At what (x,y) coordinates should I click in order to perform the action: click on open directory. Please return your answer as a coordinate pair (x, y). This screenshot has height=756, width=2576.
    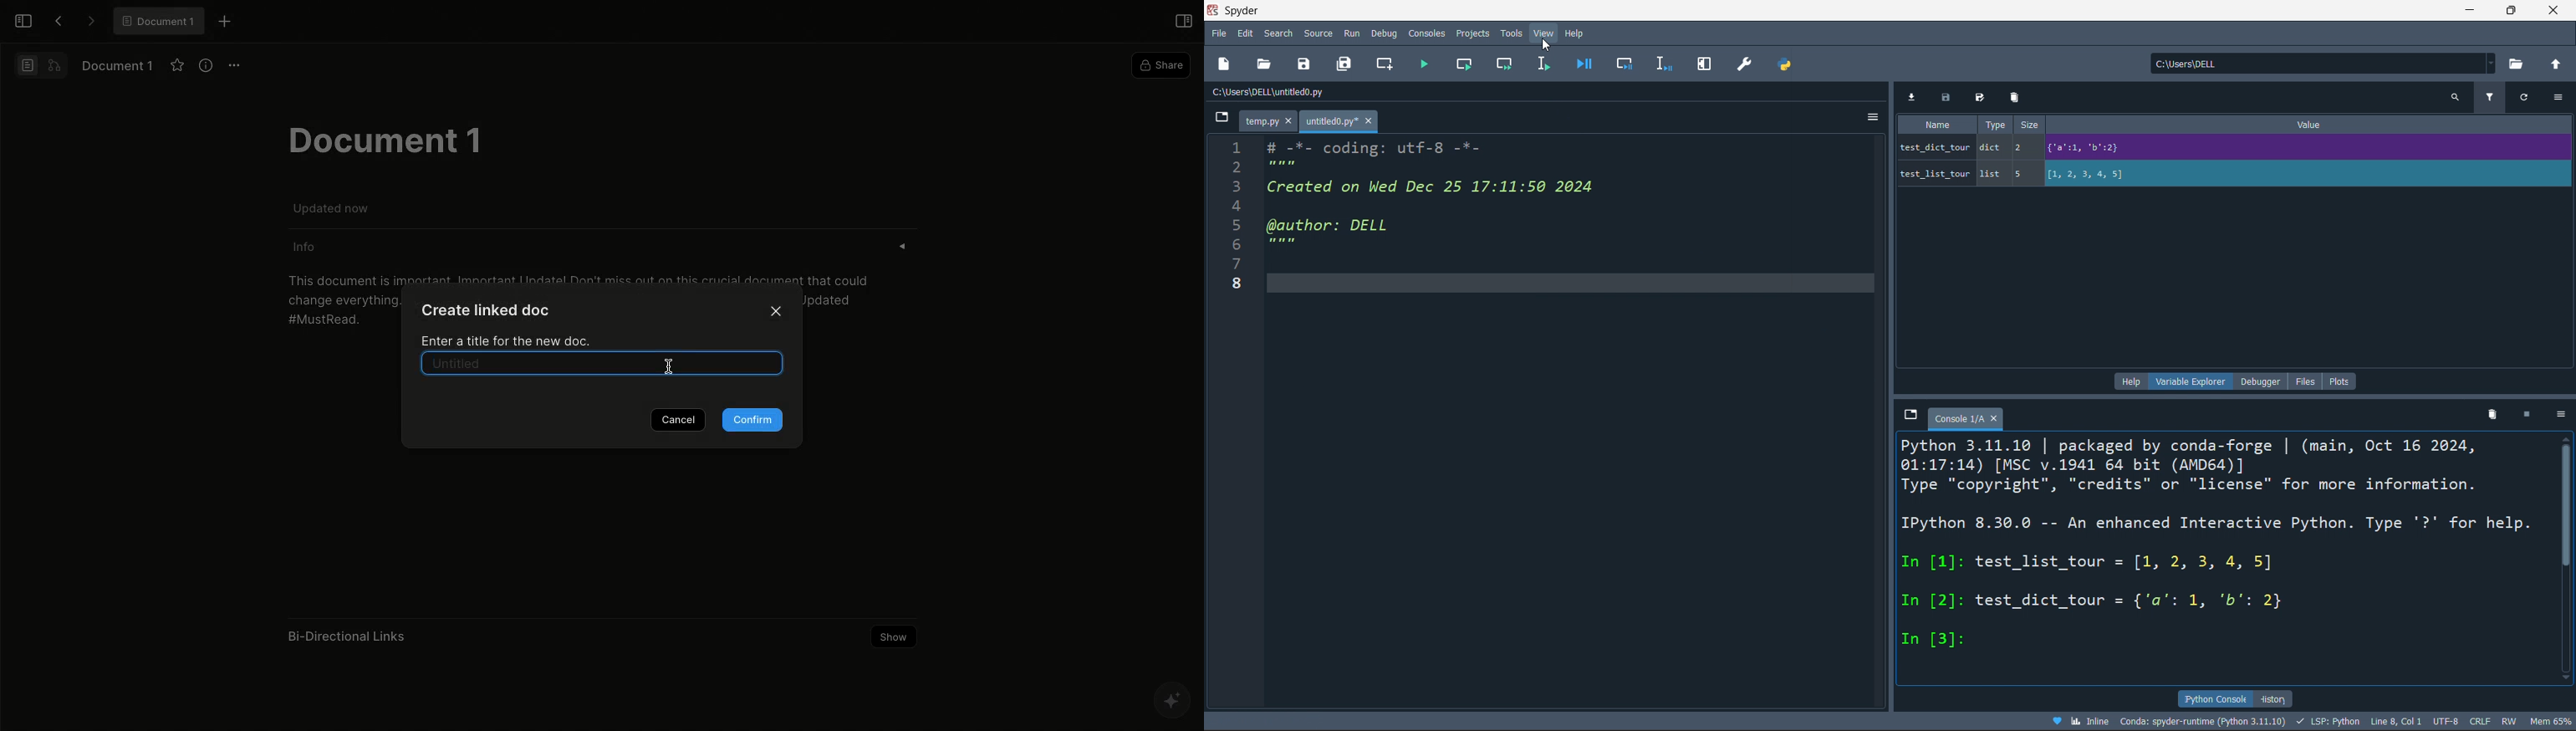
    Looking at the image, I should click on (2523, 63).